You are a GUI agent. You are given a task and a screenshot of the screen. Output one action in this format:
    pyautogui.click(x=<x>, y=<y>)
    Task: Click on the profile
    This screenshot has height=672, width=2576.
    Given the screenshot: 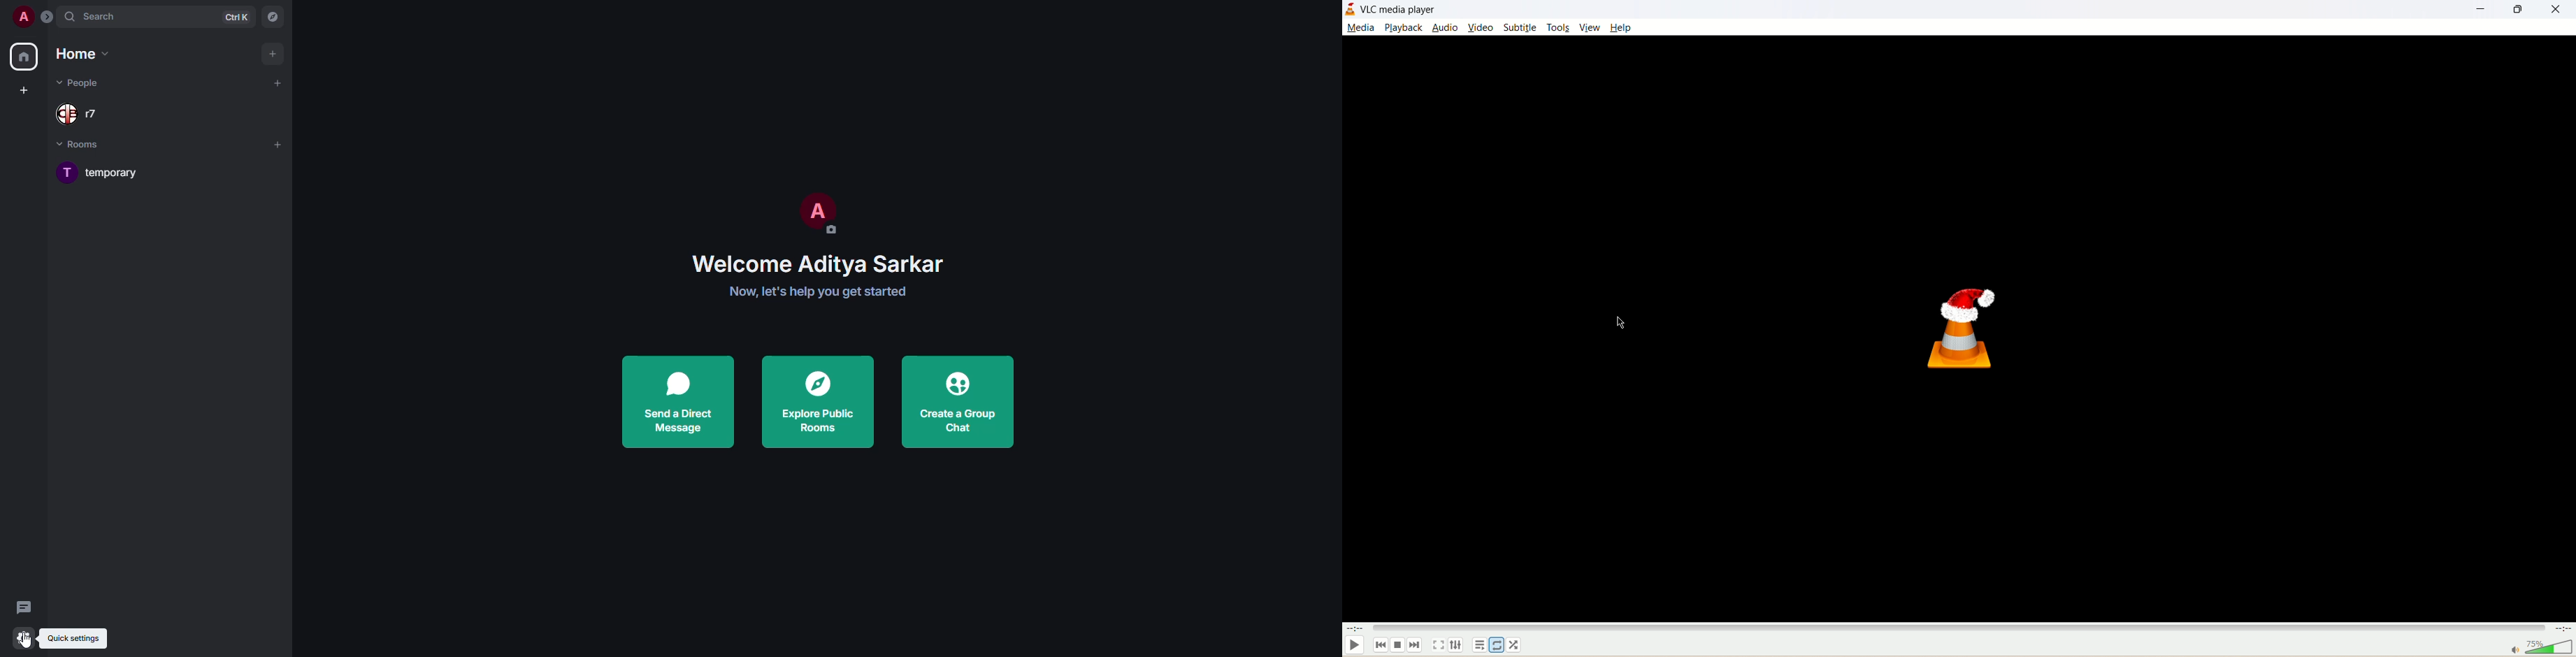 What is the action you would take?
    pyautogui.click(x=22, y=17)
    